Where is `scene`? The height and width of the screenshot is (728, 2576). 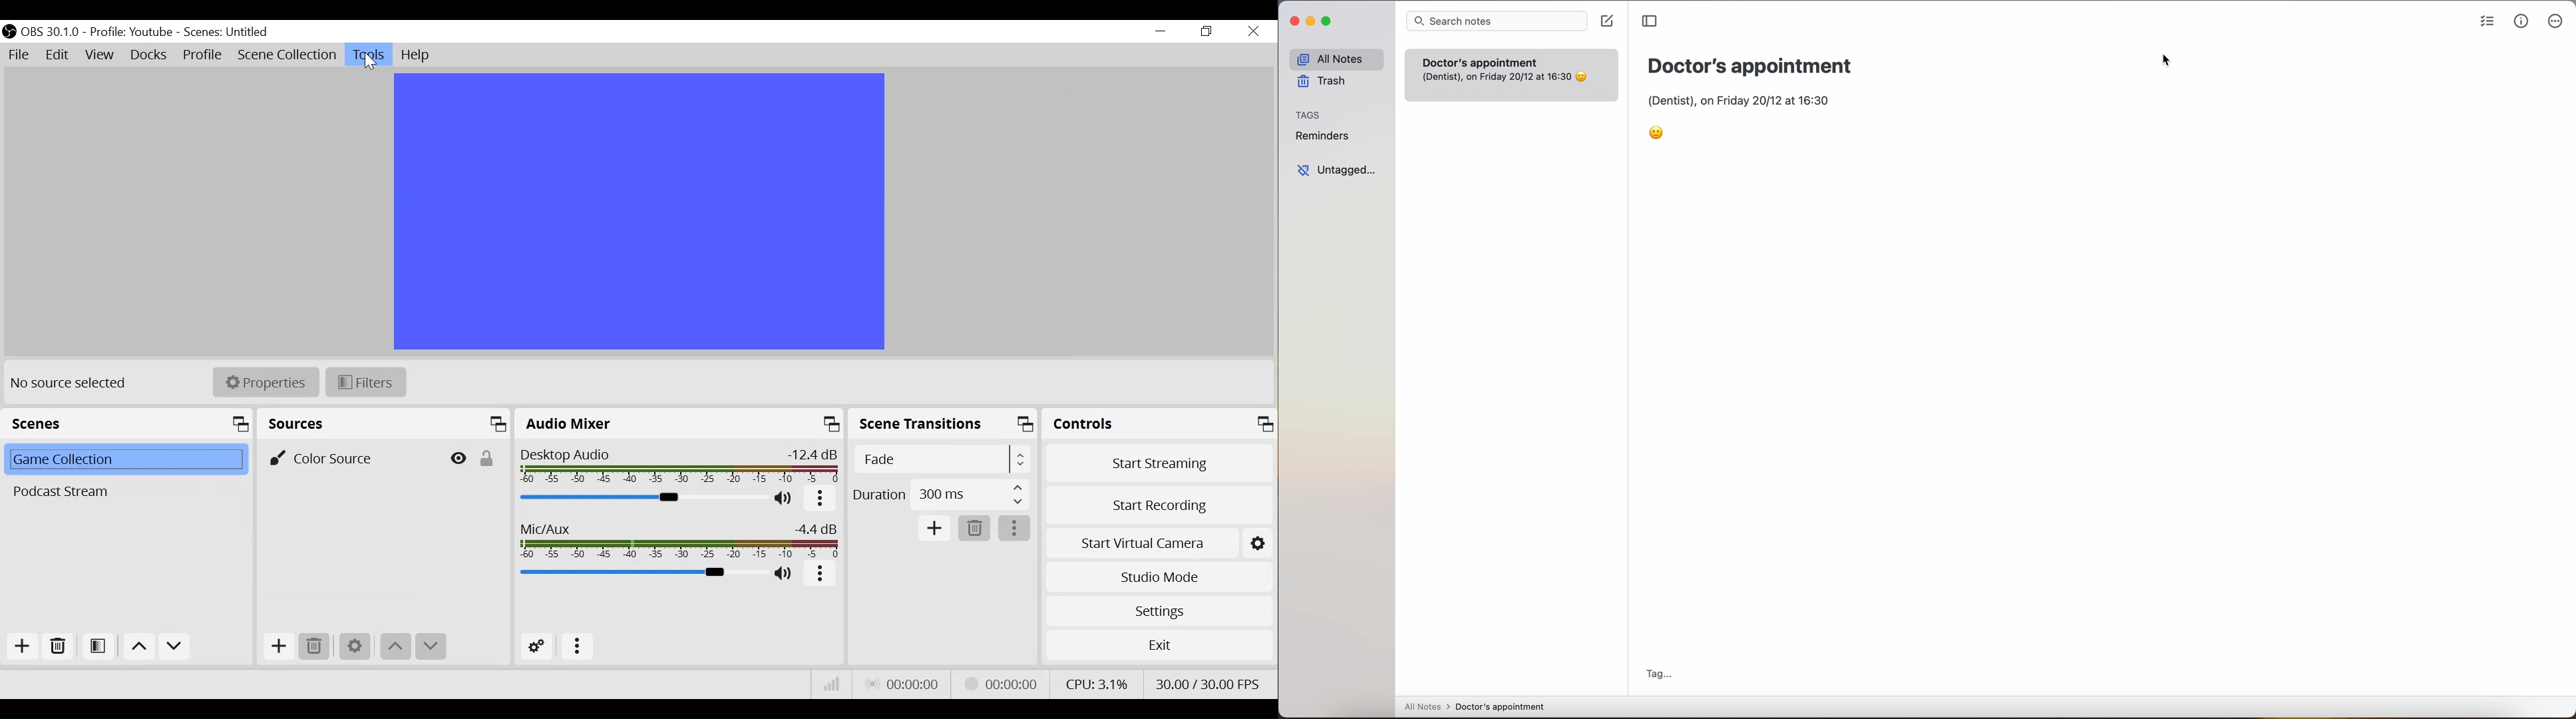
scene is located at coordinates (227, 33).